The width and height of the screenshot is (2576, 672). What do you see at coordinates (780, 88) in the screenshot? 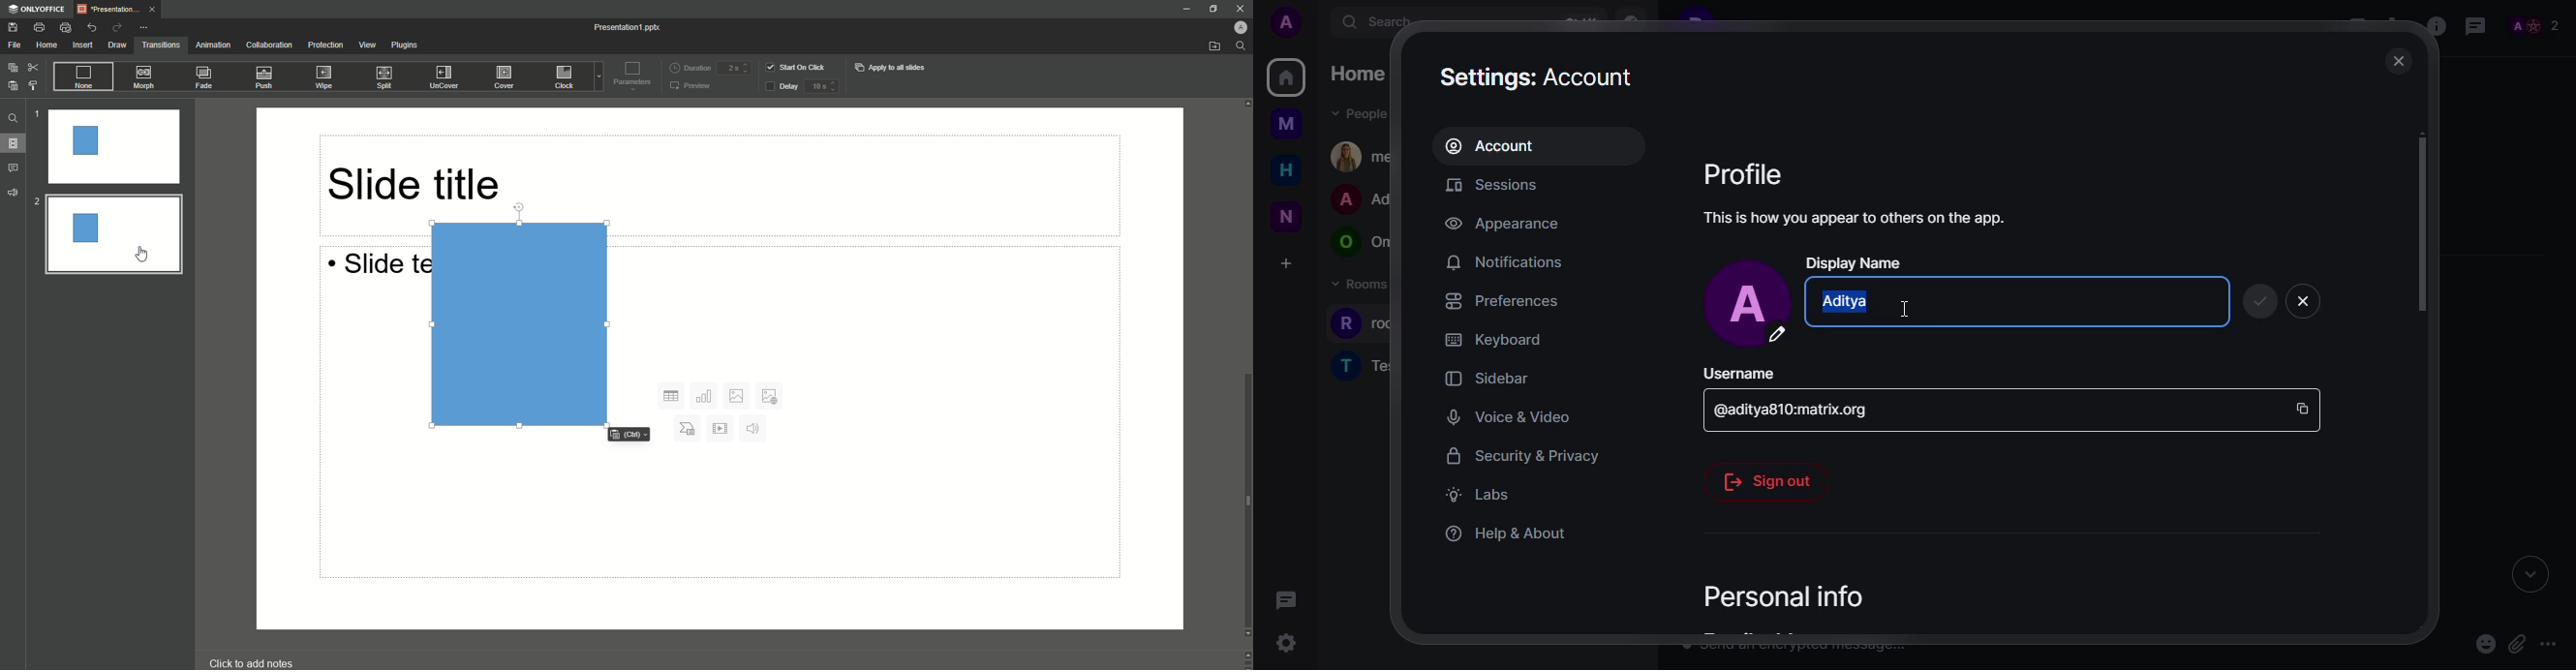
I see `Delay button` at bounding box center [780, 88].